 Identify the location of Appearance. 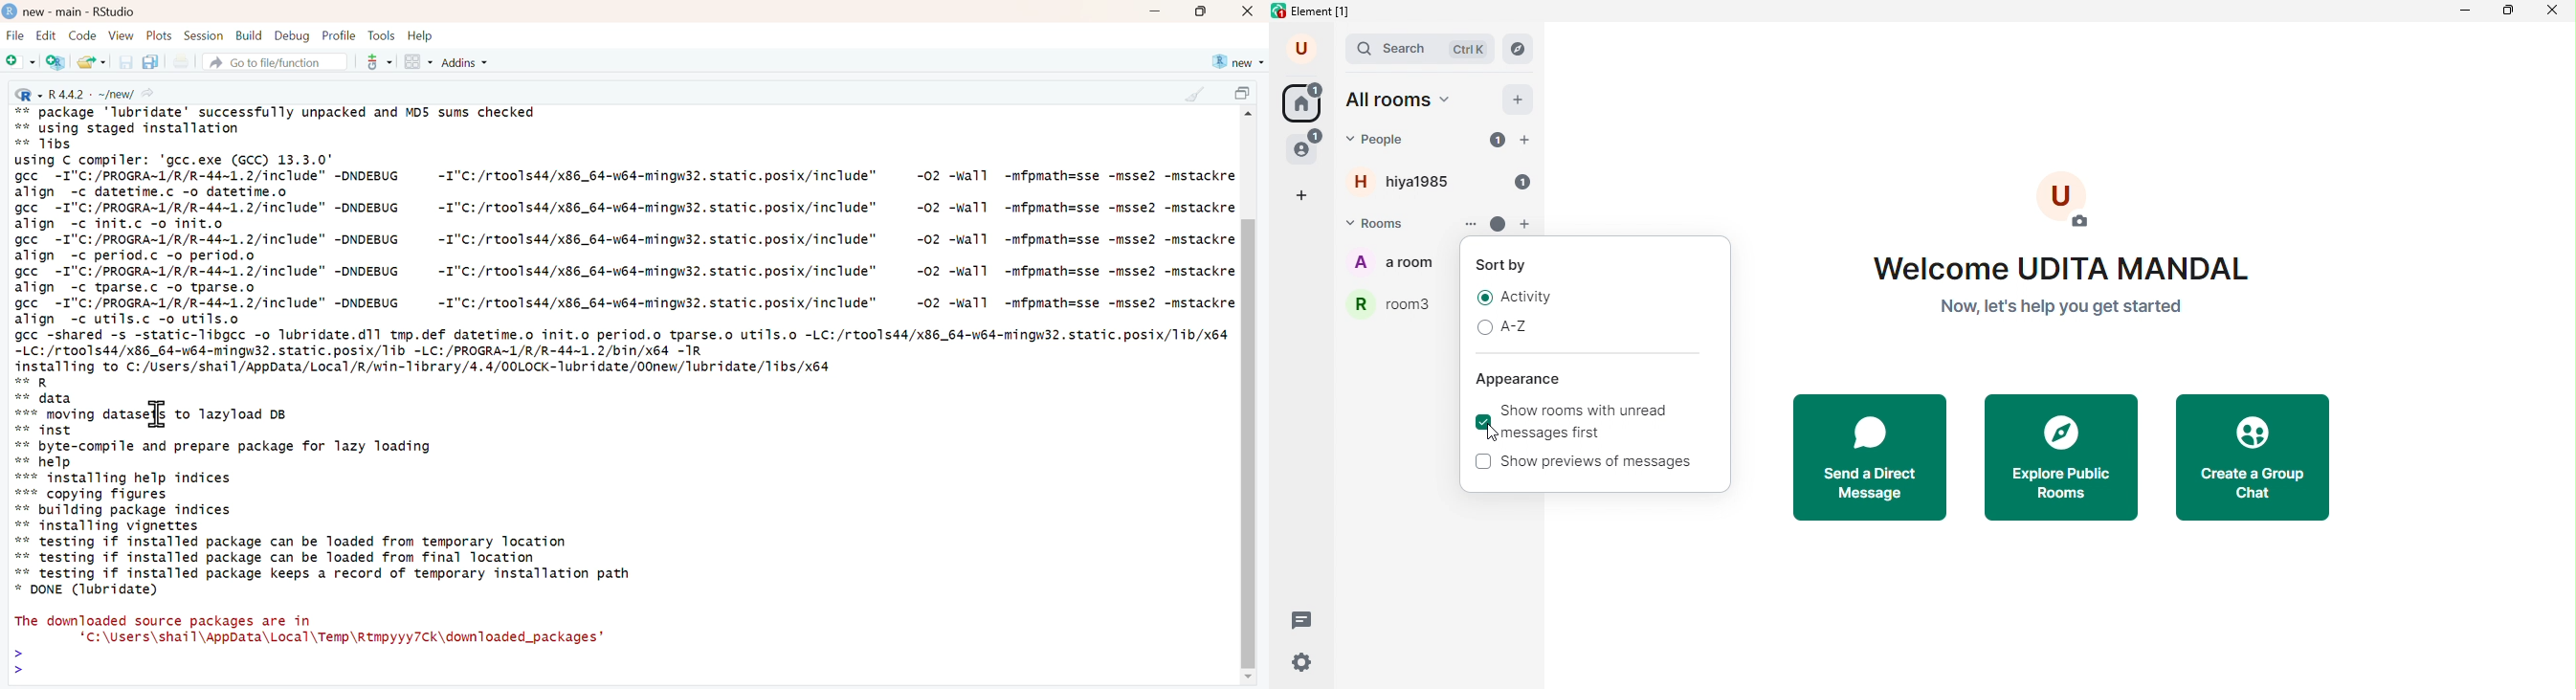
(1525, 381).